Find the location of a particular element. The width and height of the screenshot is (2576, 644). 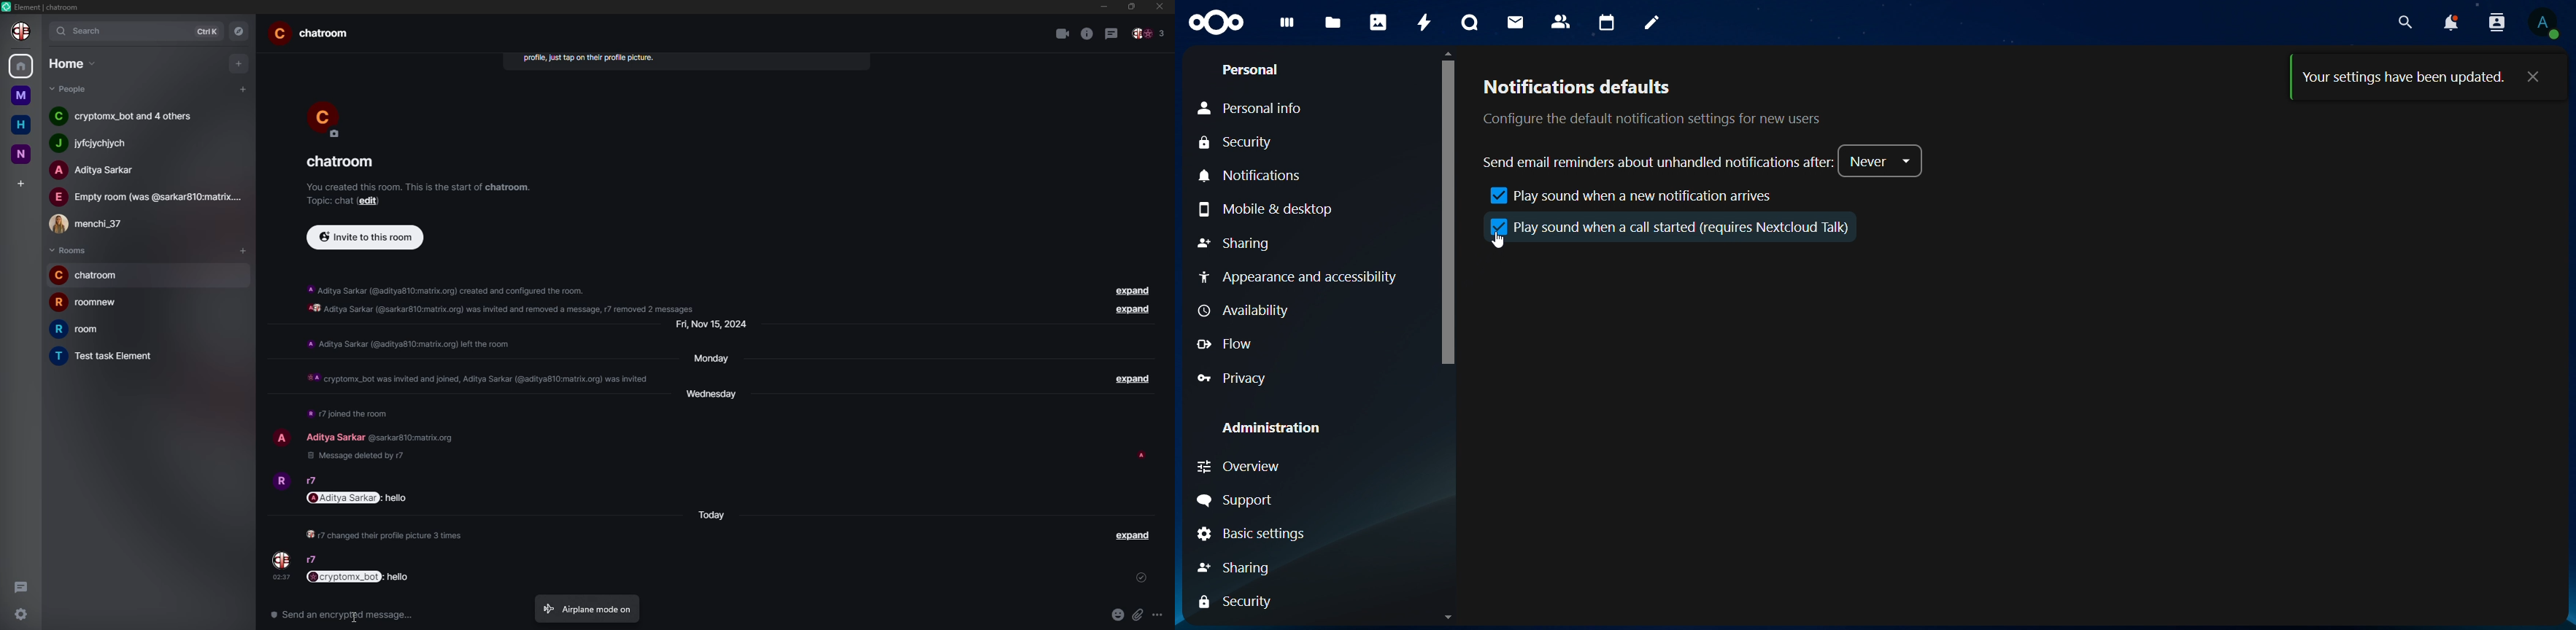

add is located at coordinates (20, 181).